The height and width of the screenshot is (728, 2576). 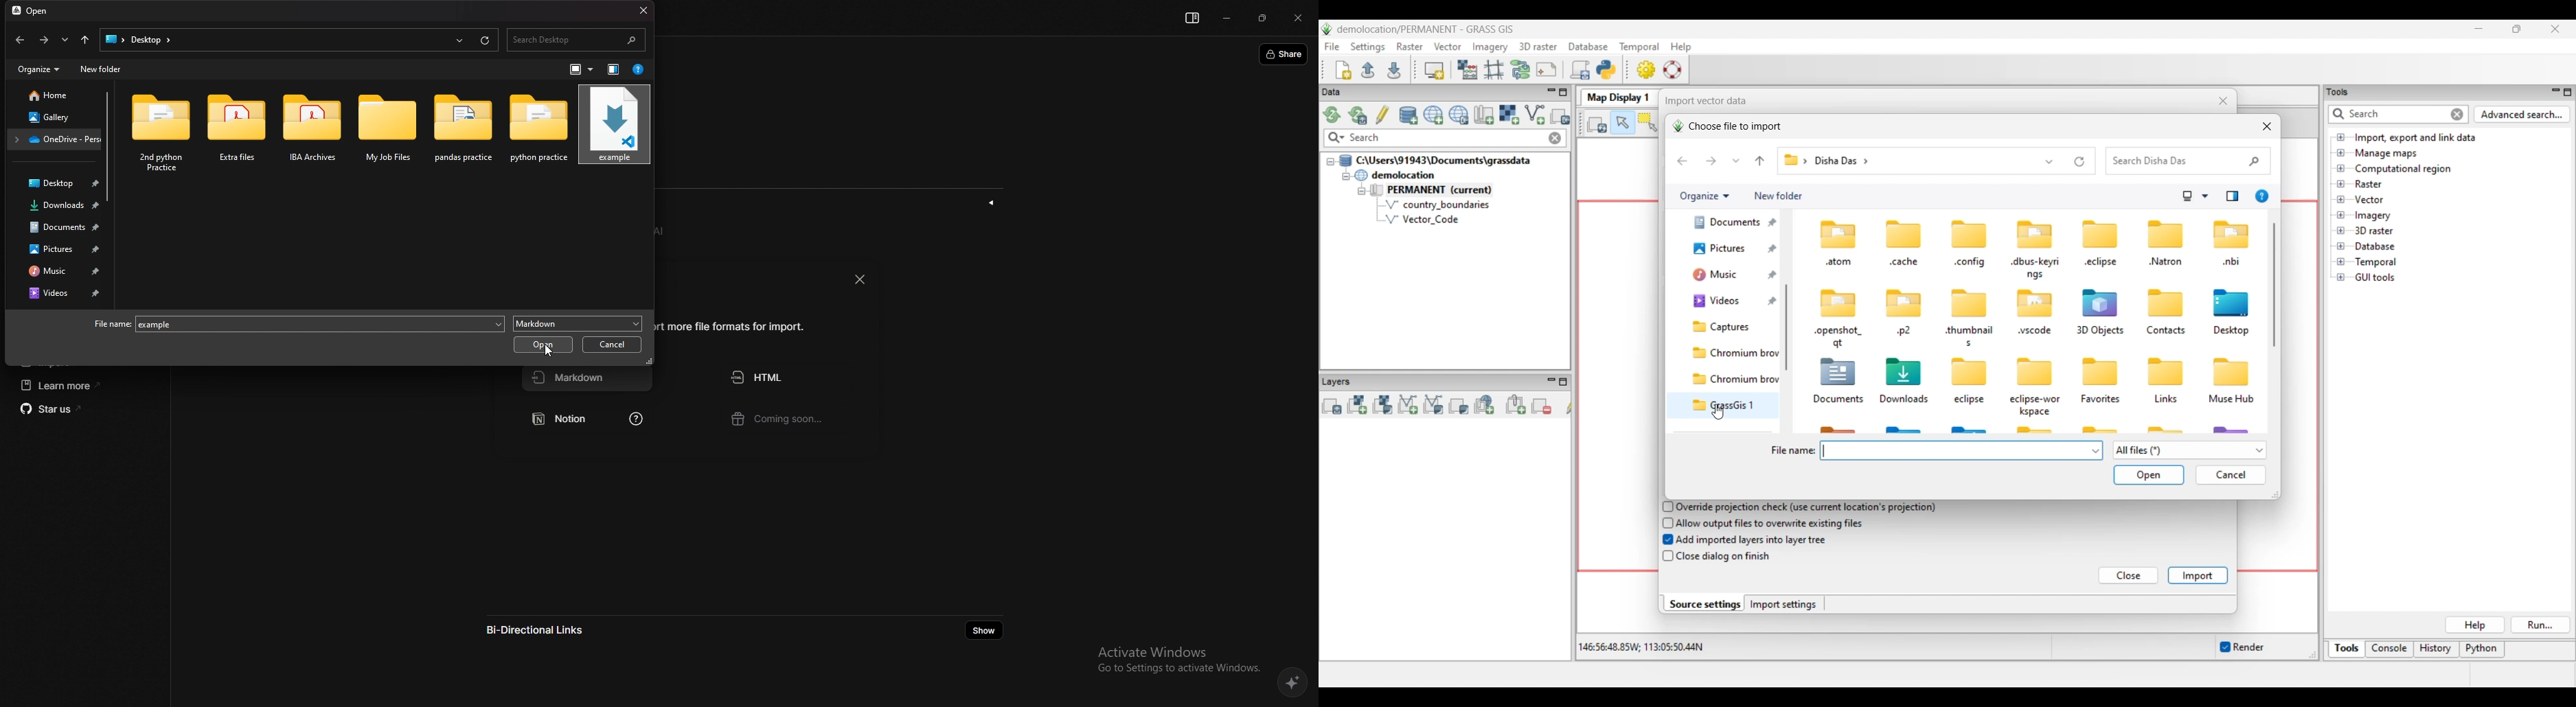 I want to click on notion, so click(x=571, y=421).